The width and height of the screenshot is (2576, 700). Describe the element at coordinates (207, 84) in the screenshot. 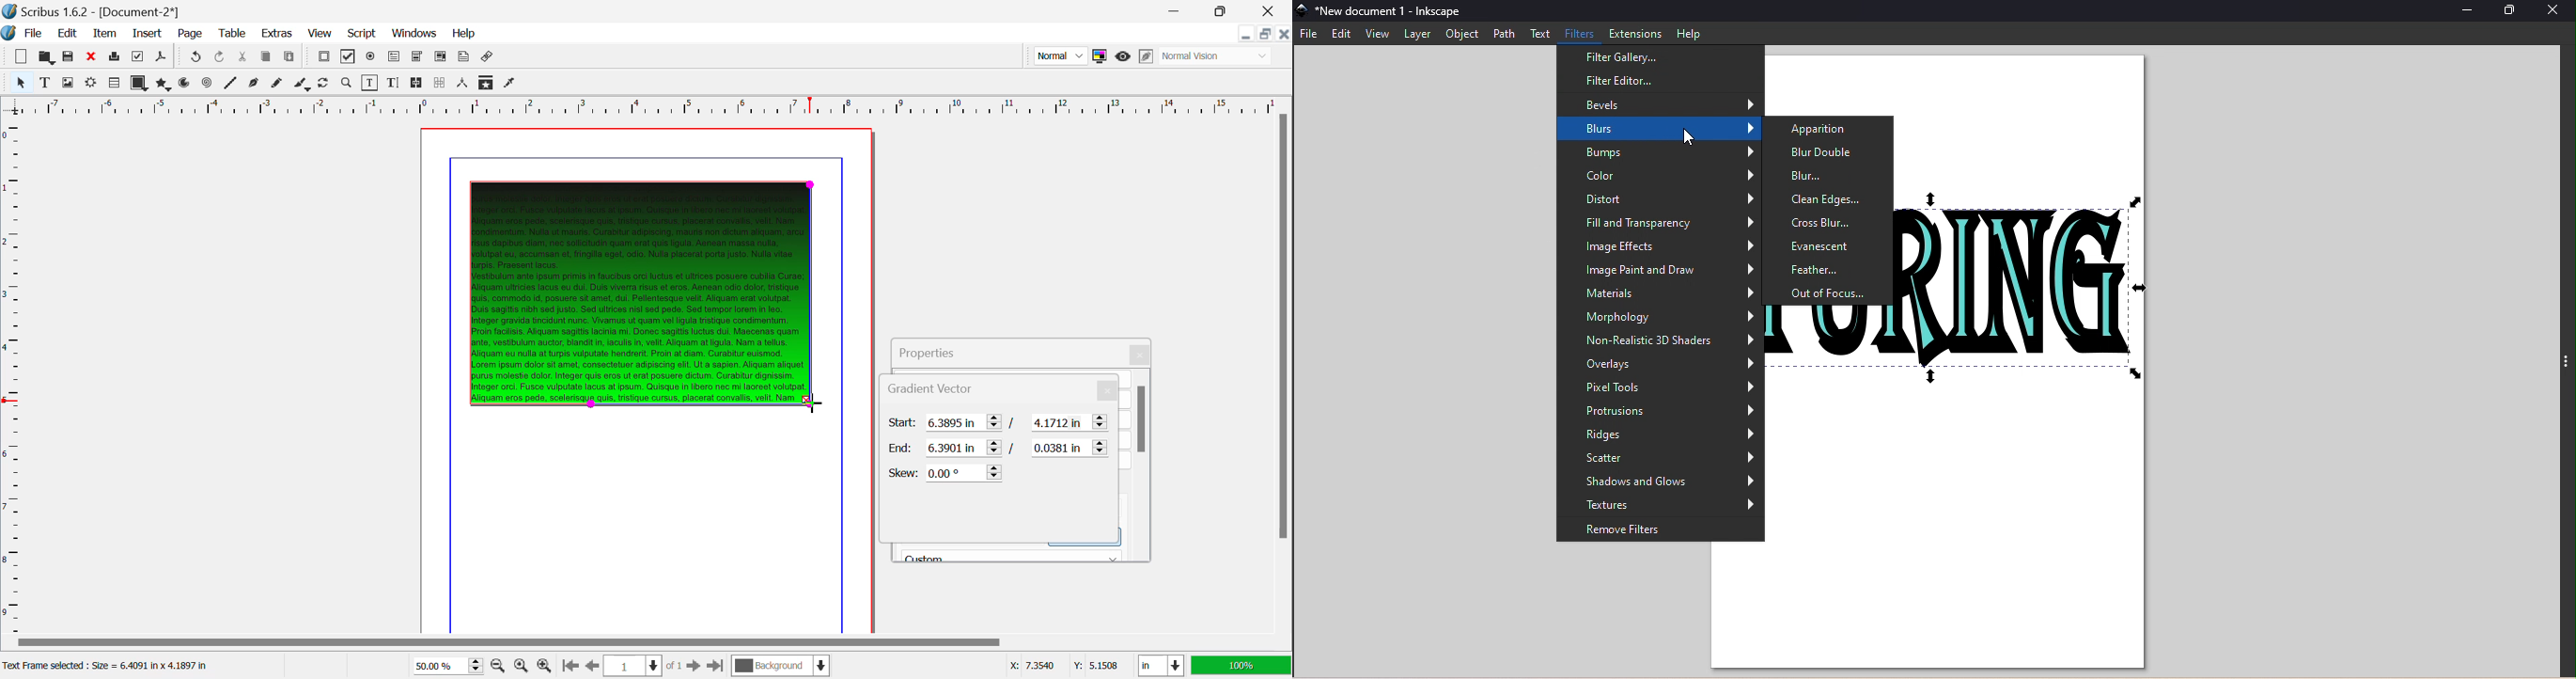

I see `Spiral` at that location.